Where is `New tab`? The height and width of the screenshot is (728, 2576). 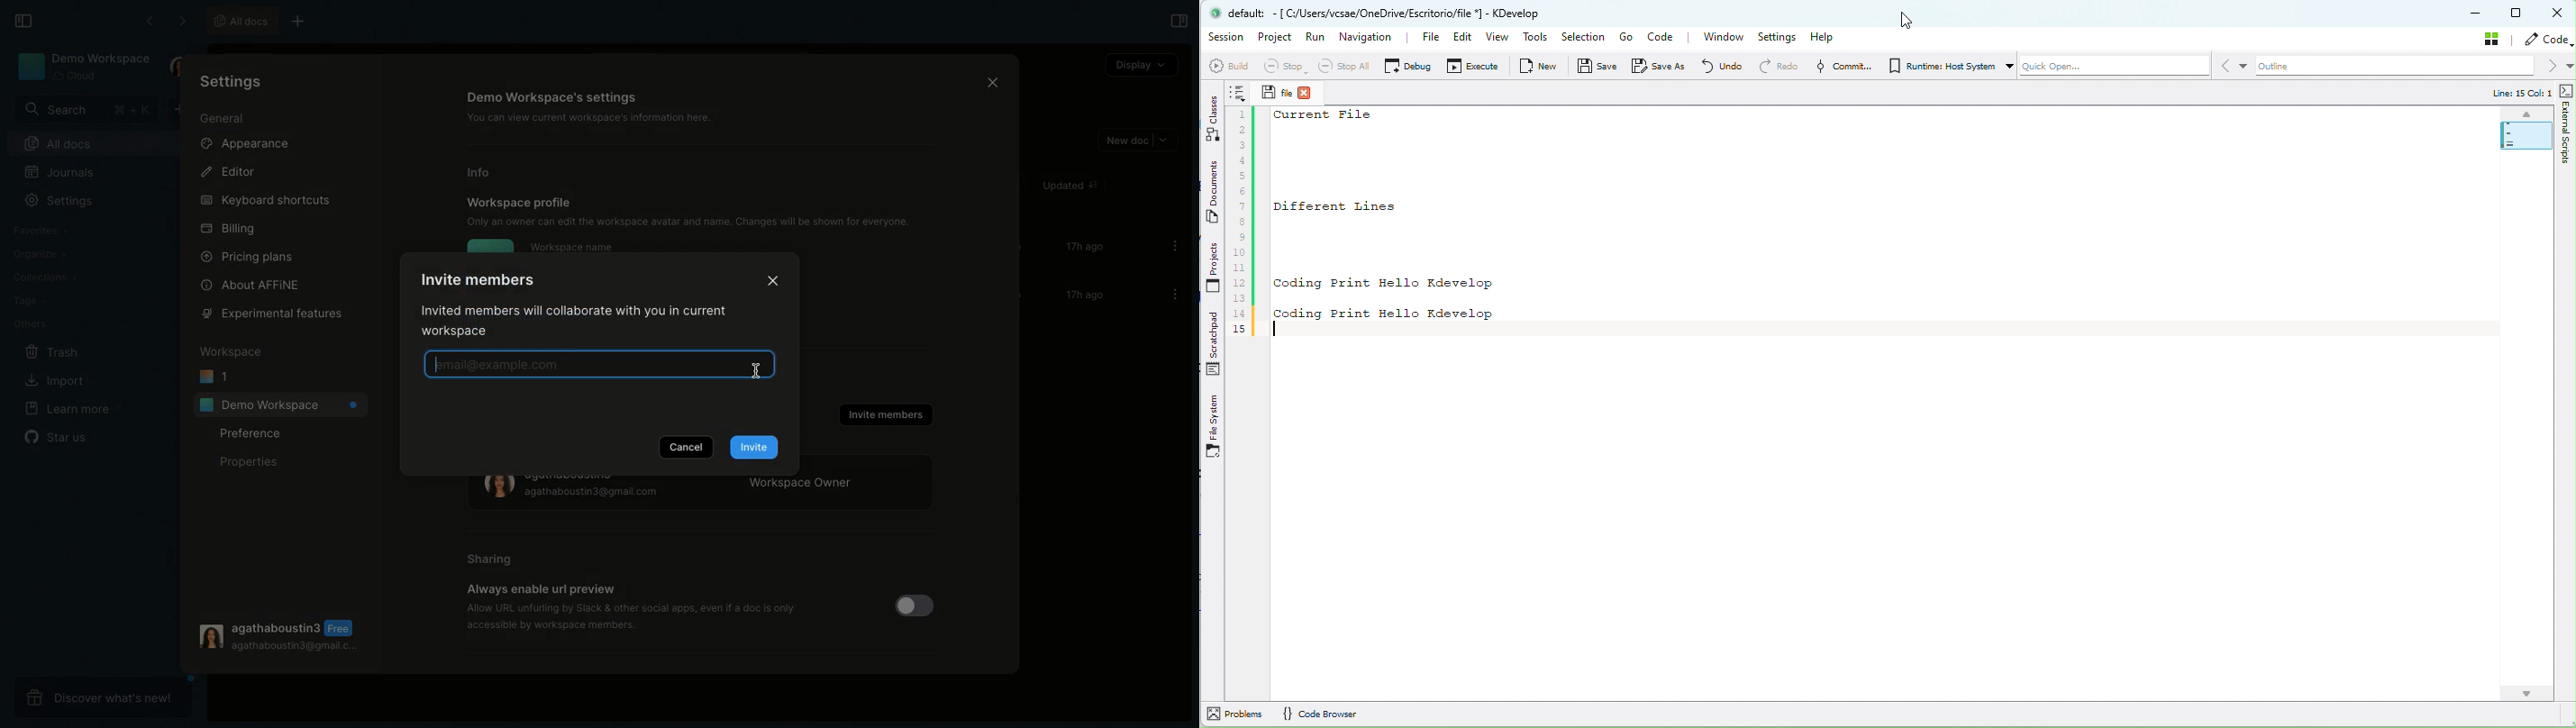 New tab is located at coordinates (306, 20).